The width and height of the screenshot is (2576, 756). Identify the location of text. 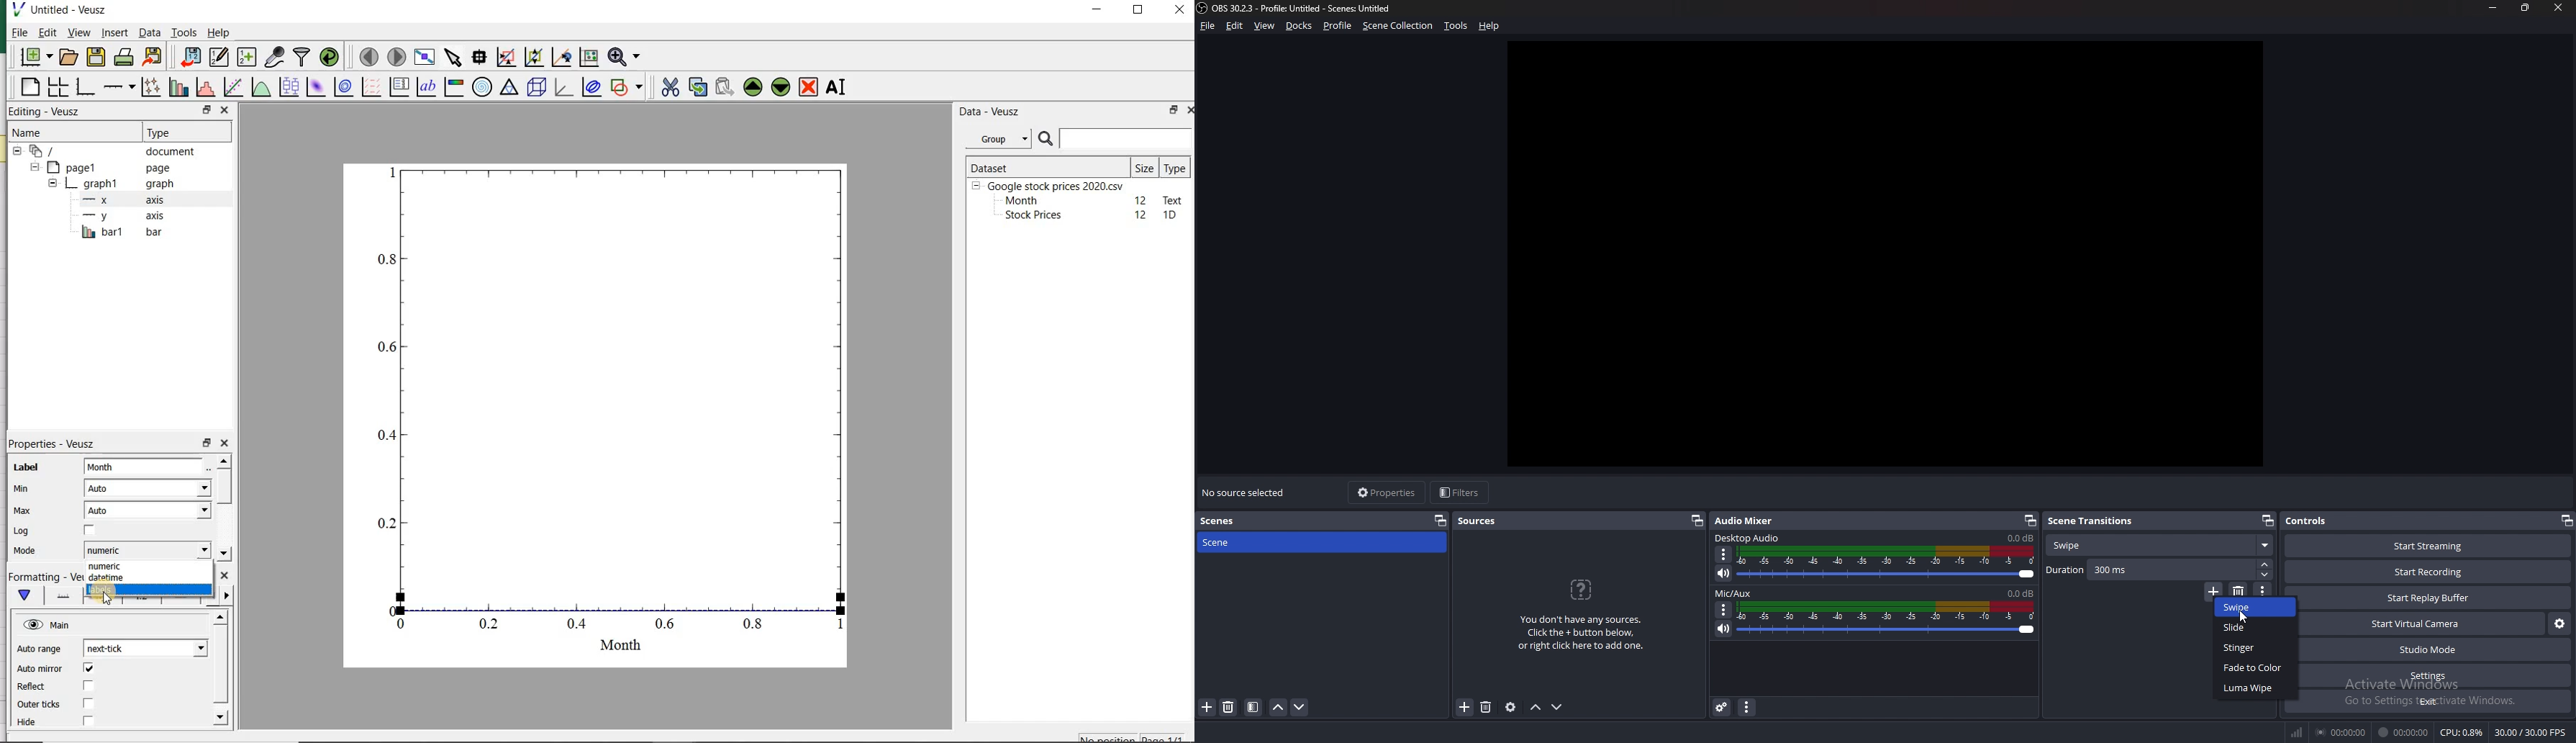
(1171, 199).